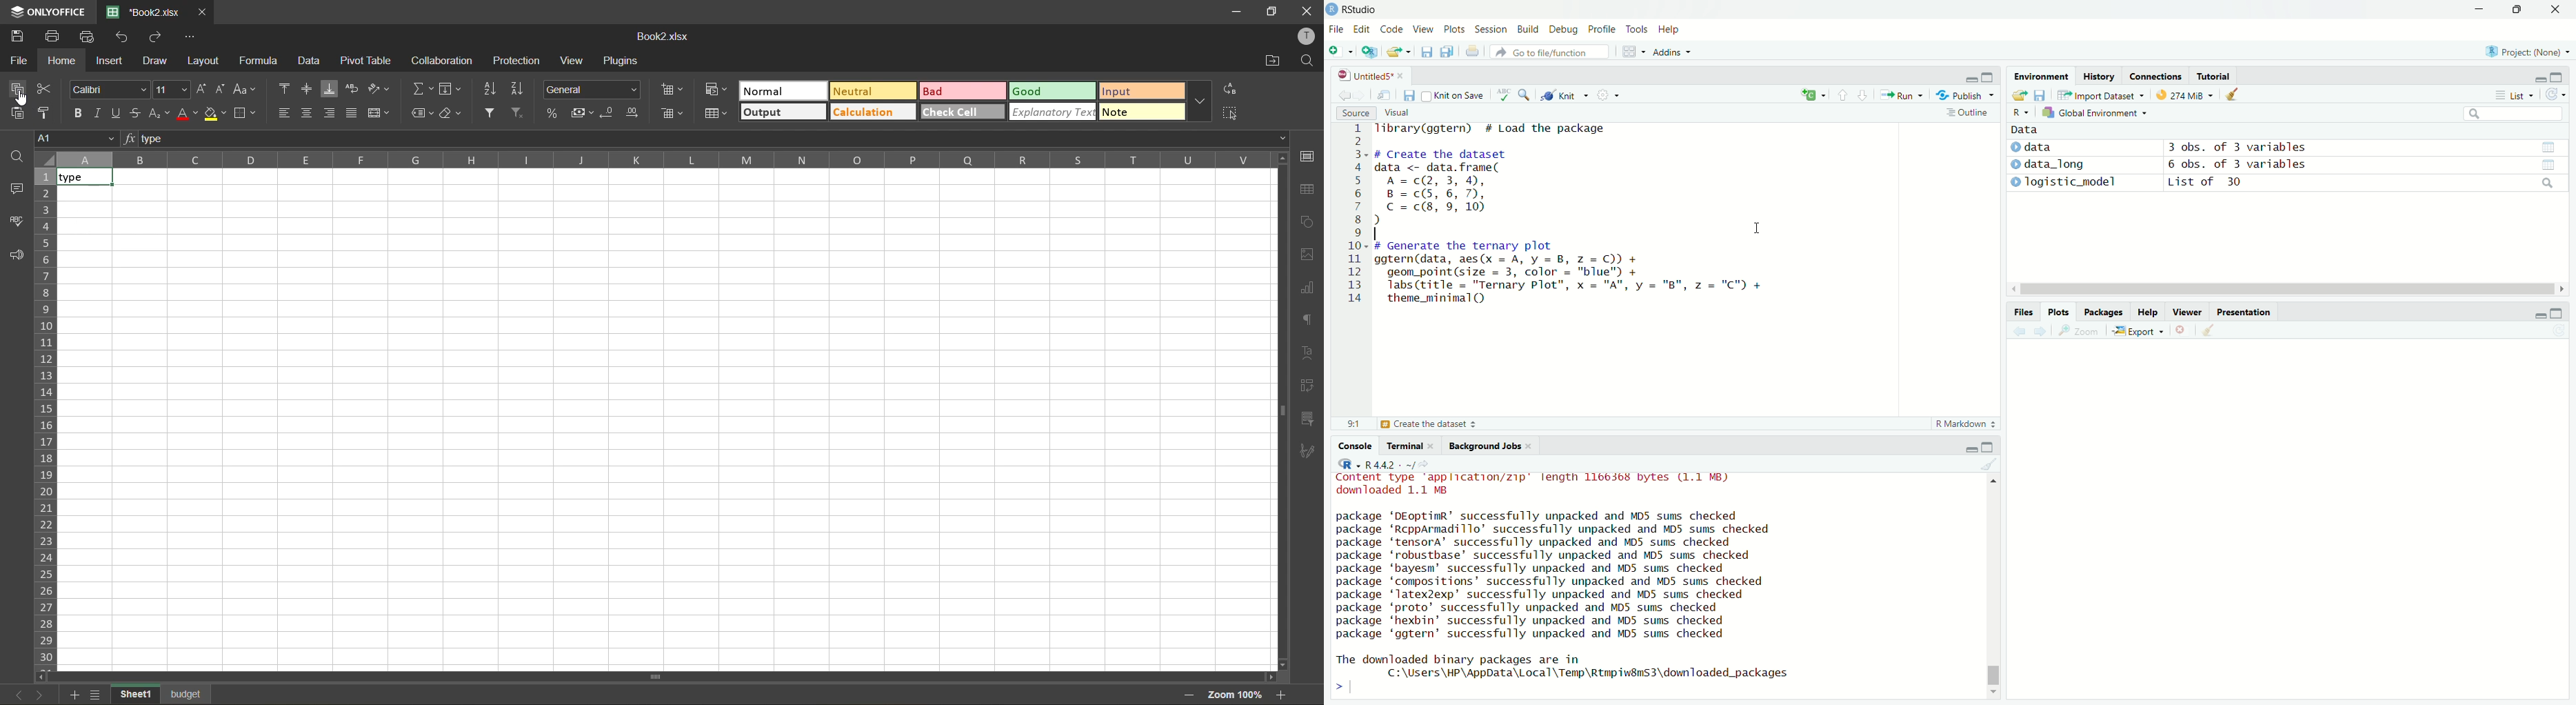 Image resolution: width=2576 pixels, height=728 pixels. What do you see at coordinates (1452, 30) in the screenshot?
I see `Plots` at bounding box center [1452, 30].